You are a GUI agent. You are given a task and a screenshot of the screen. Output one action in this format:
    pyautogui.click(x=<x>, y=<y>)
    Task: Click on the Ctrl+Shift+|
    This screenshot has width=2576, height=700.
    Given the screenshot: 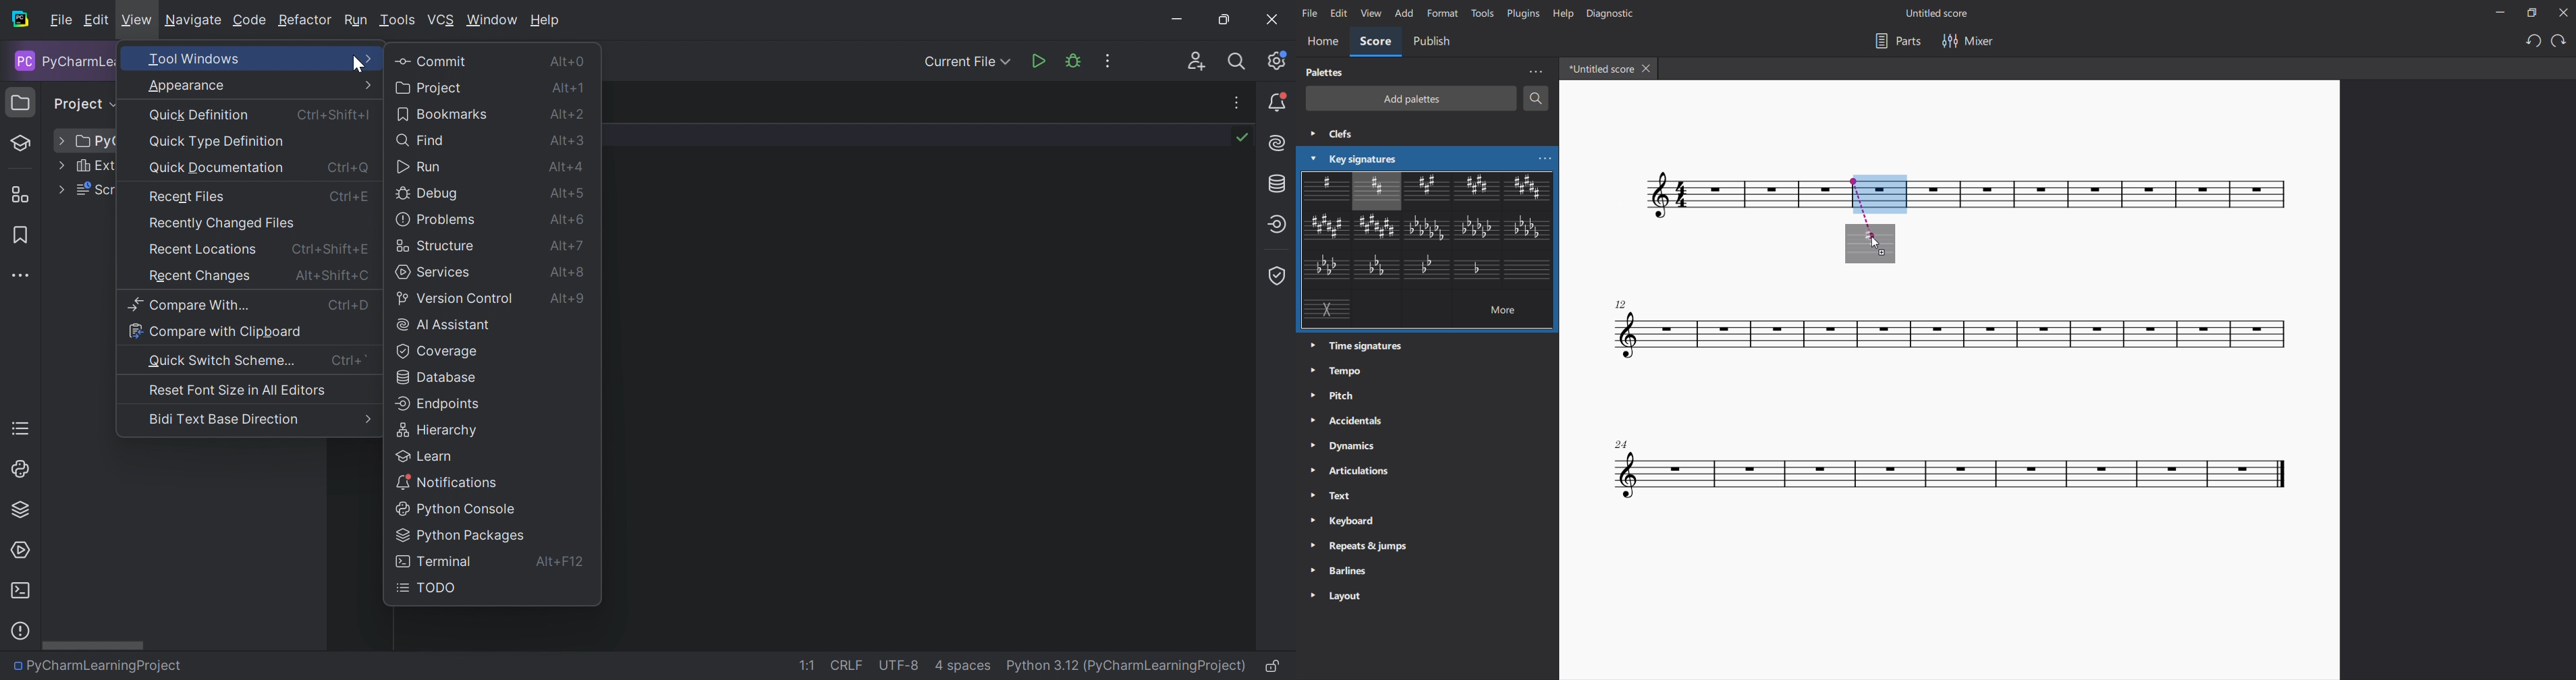 What is the action you would take?
    pyautogui.click(x=336, y=113)
    